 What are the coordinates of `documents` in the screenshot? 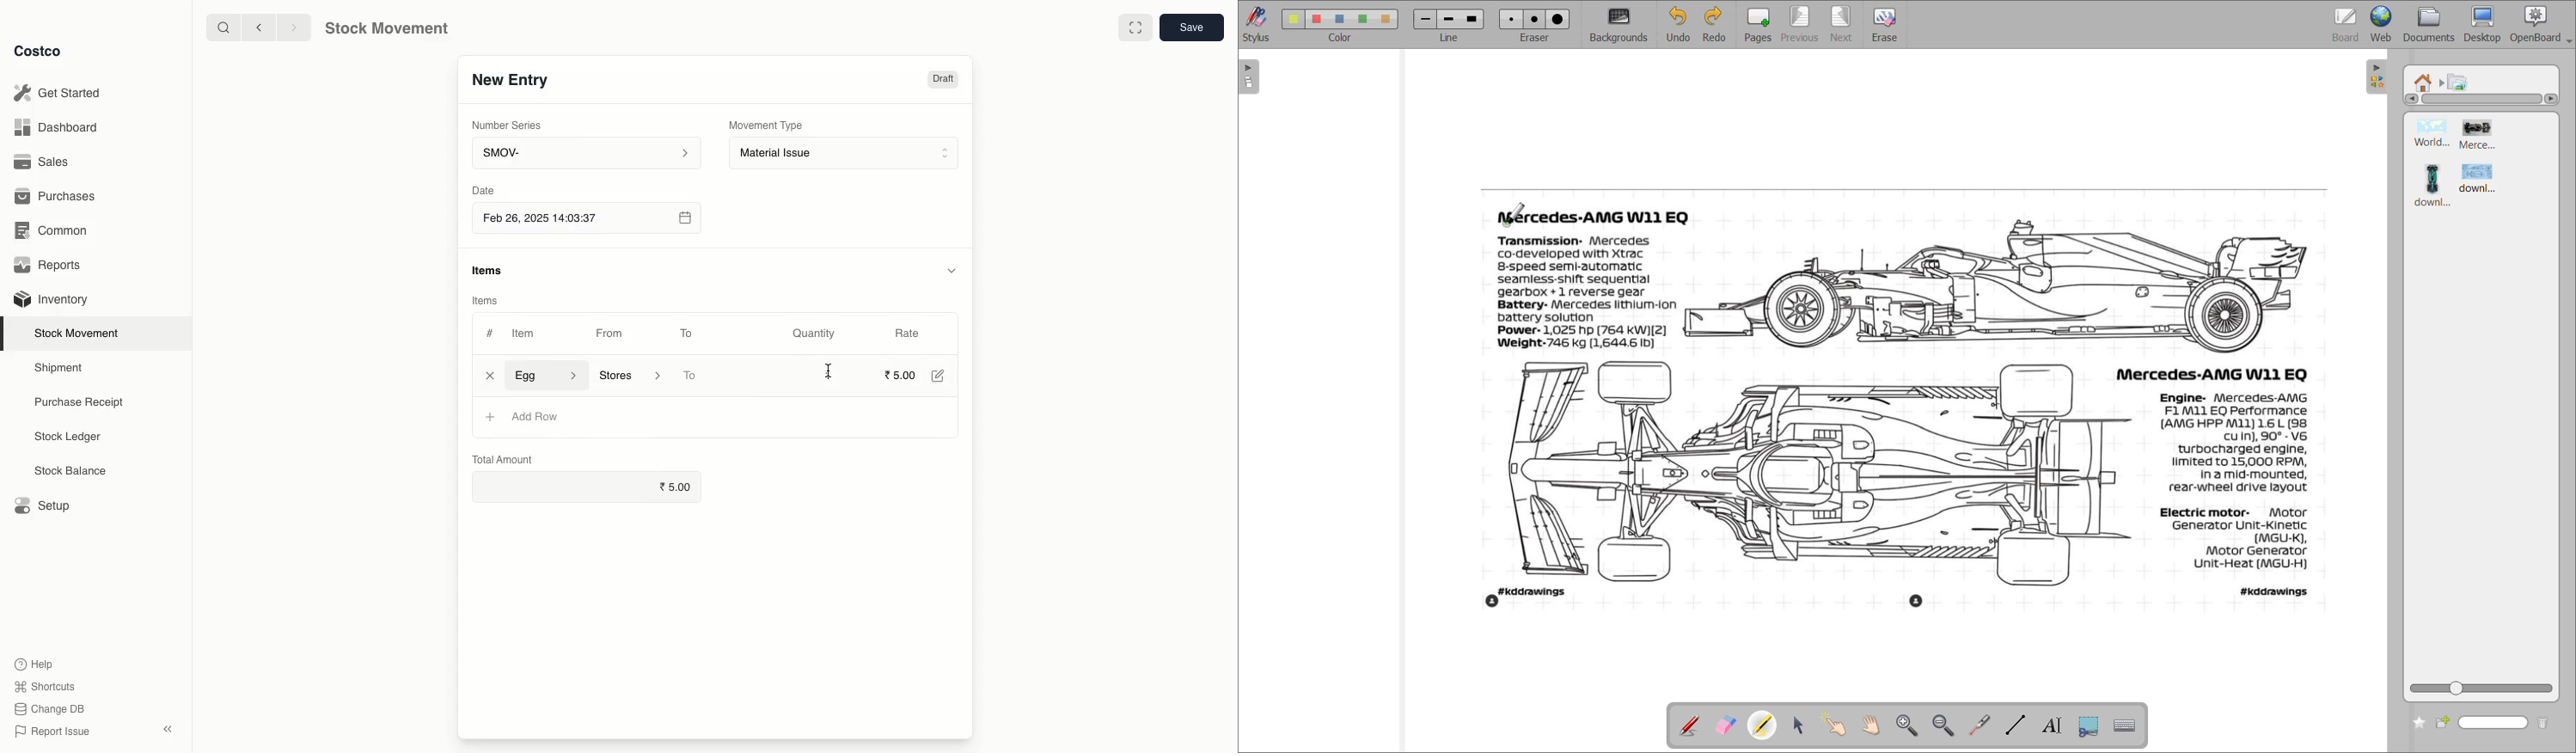 It's located at (2432, 25).